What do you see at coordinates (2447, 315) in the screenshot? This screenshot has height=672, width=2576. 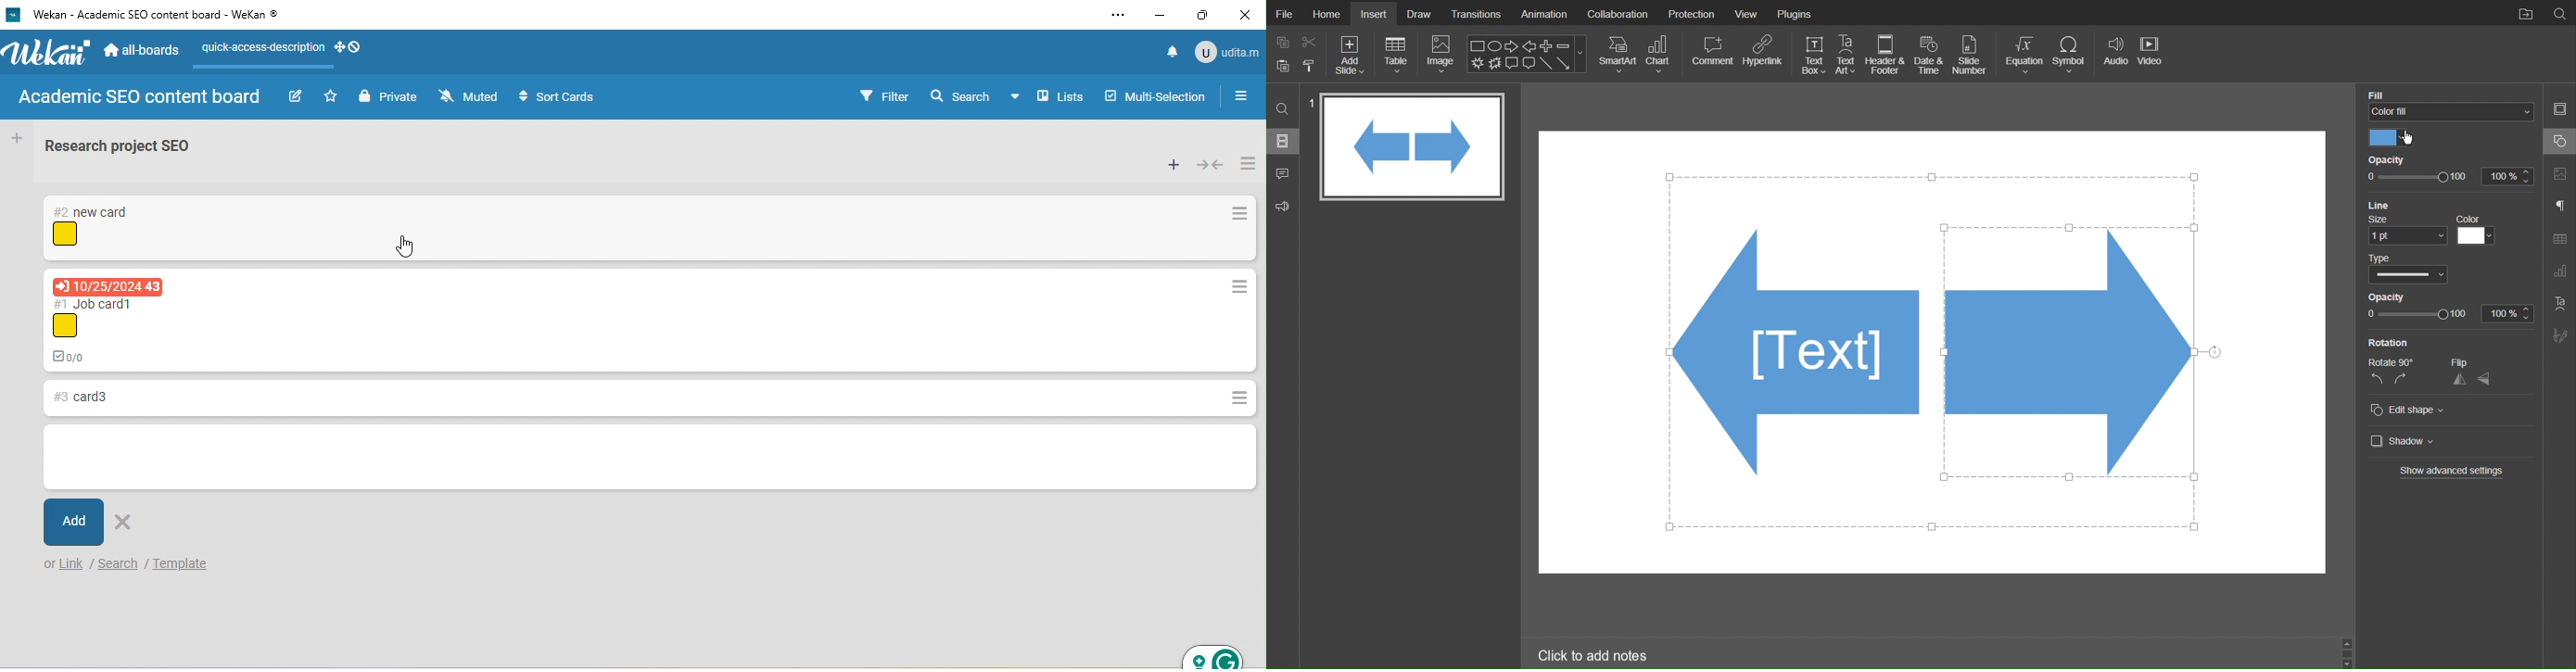 I see `100% opacity` at bounding box center [2447, 315].